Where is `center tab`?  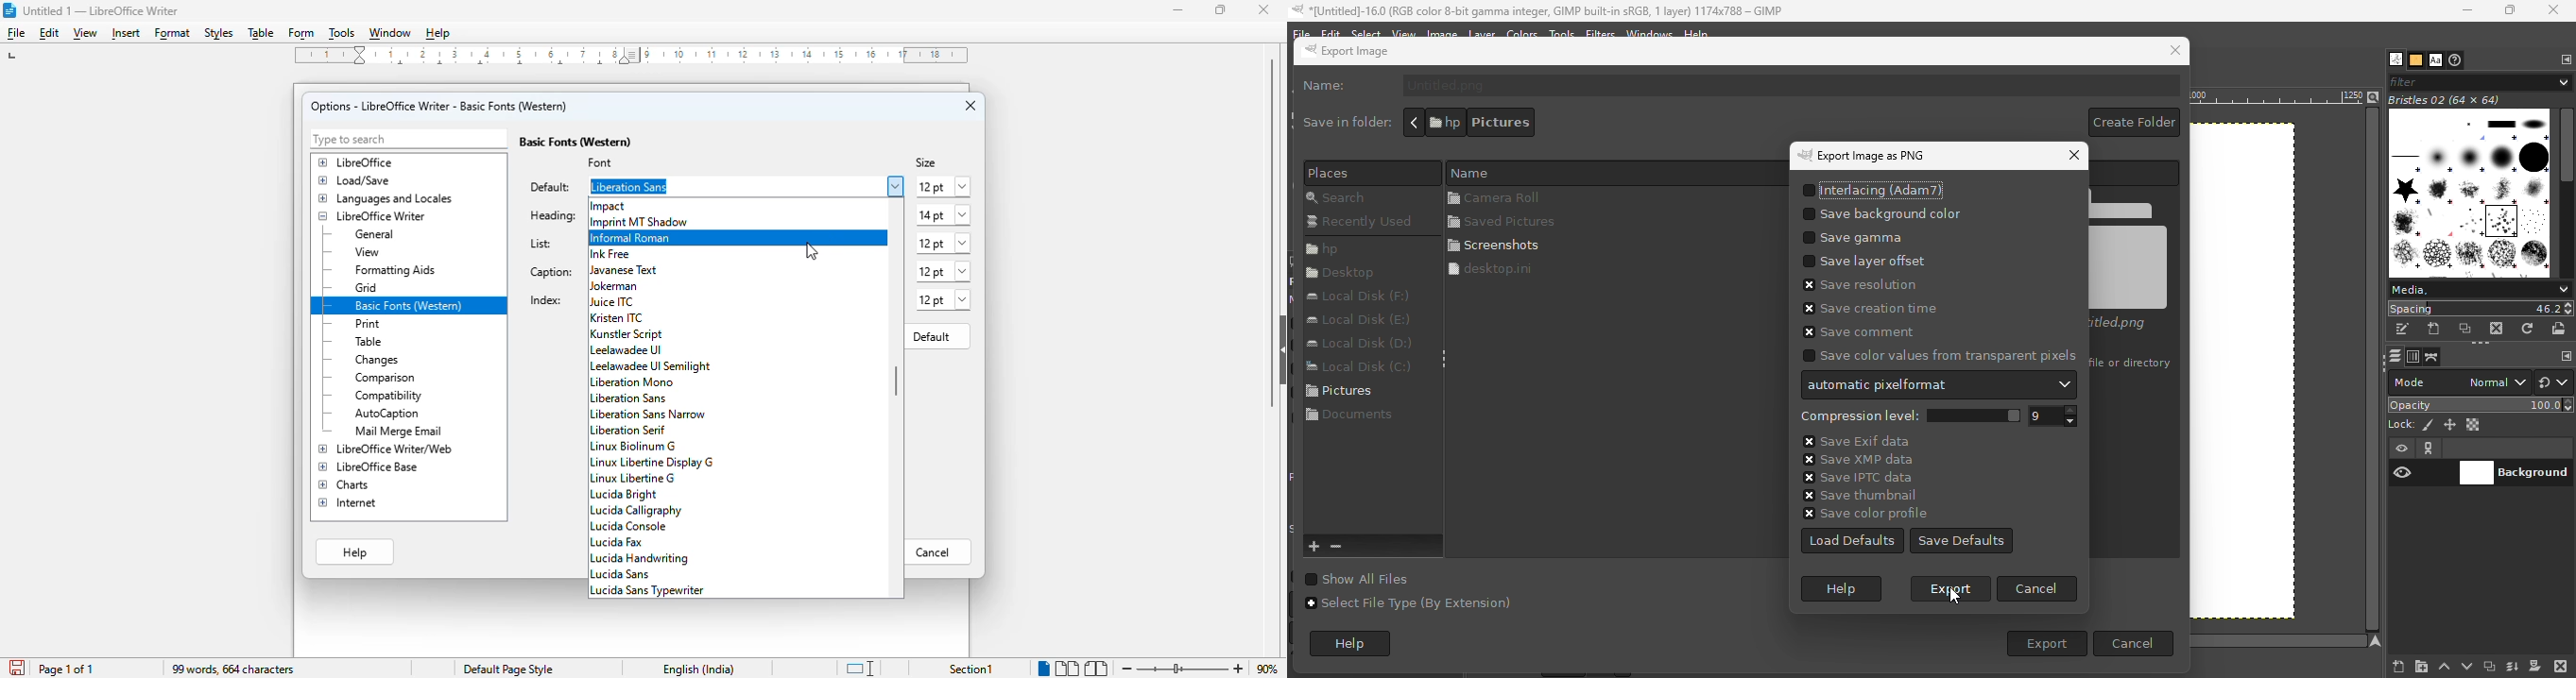 center tab is located at coordinates (559, 65).